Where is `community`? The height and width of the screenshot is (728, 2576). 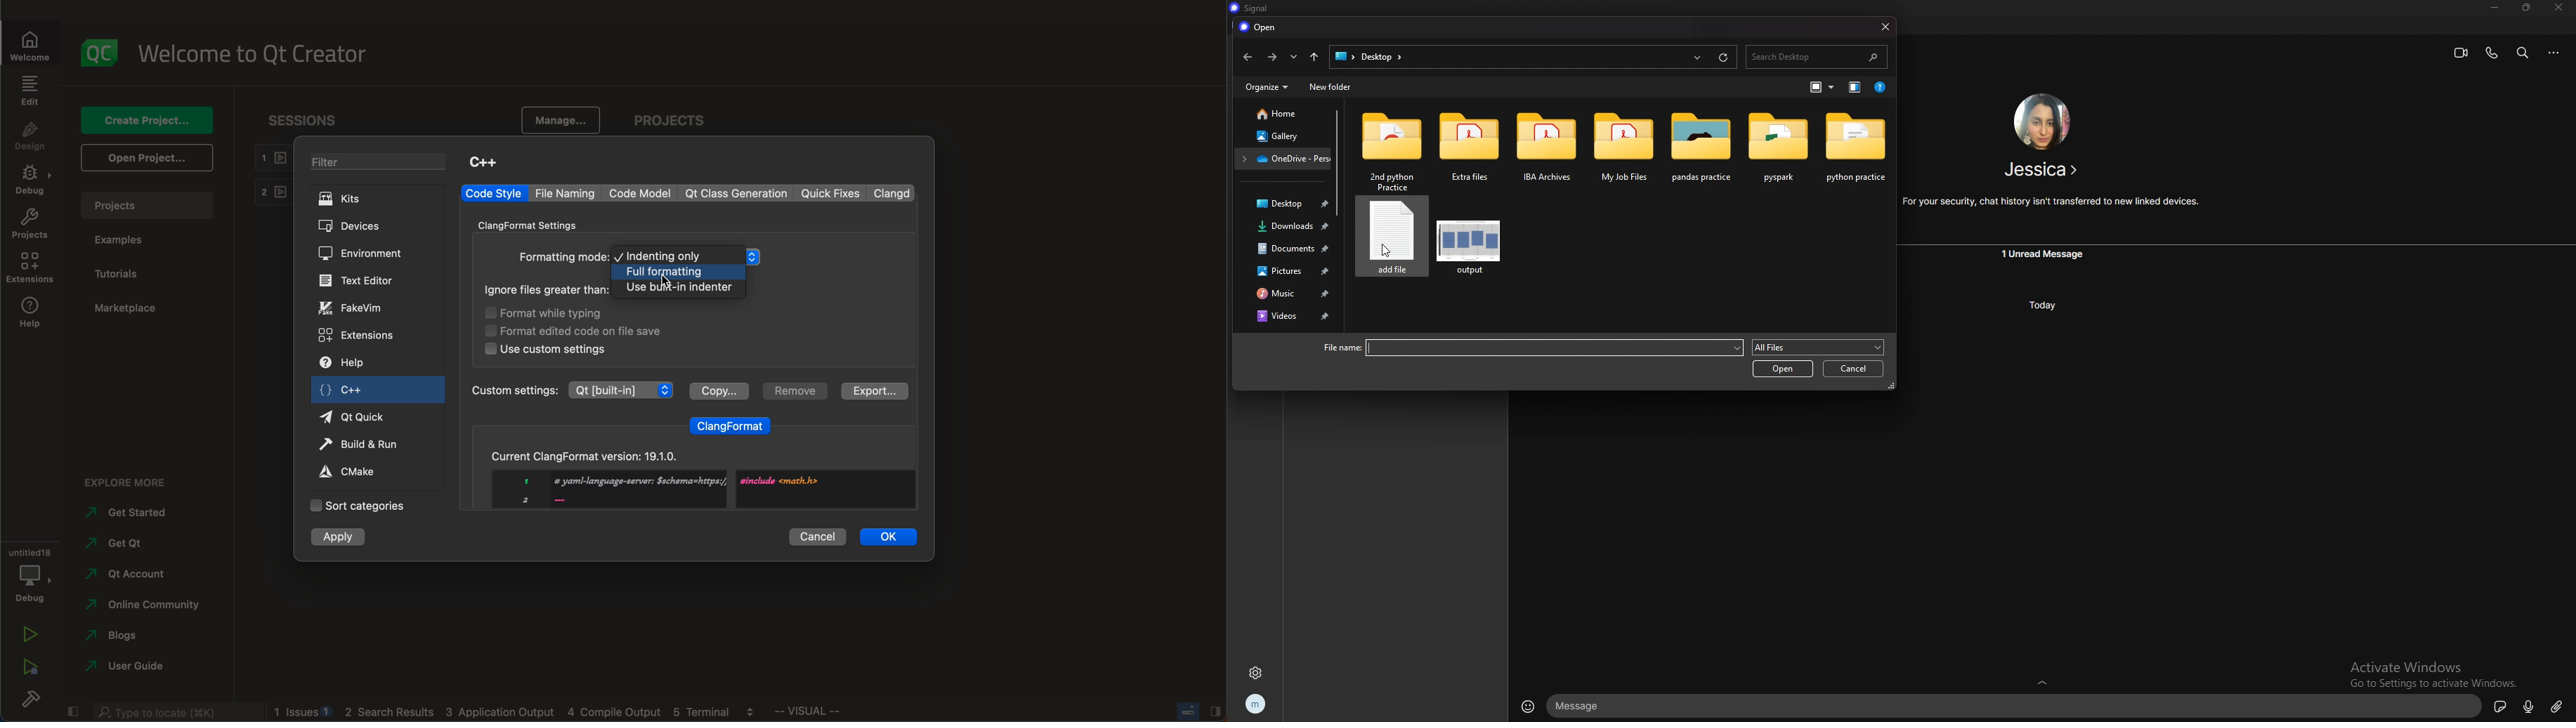
community is located at coordinates (143, 606).